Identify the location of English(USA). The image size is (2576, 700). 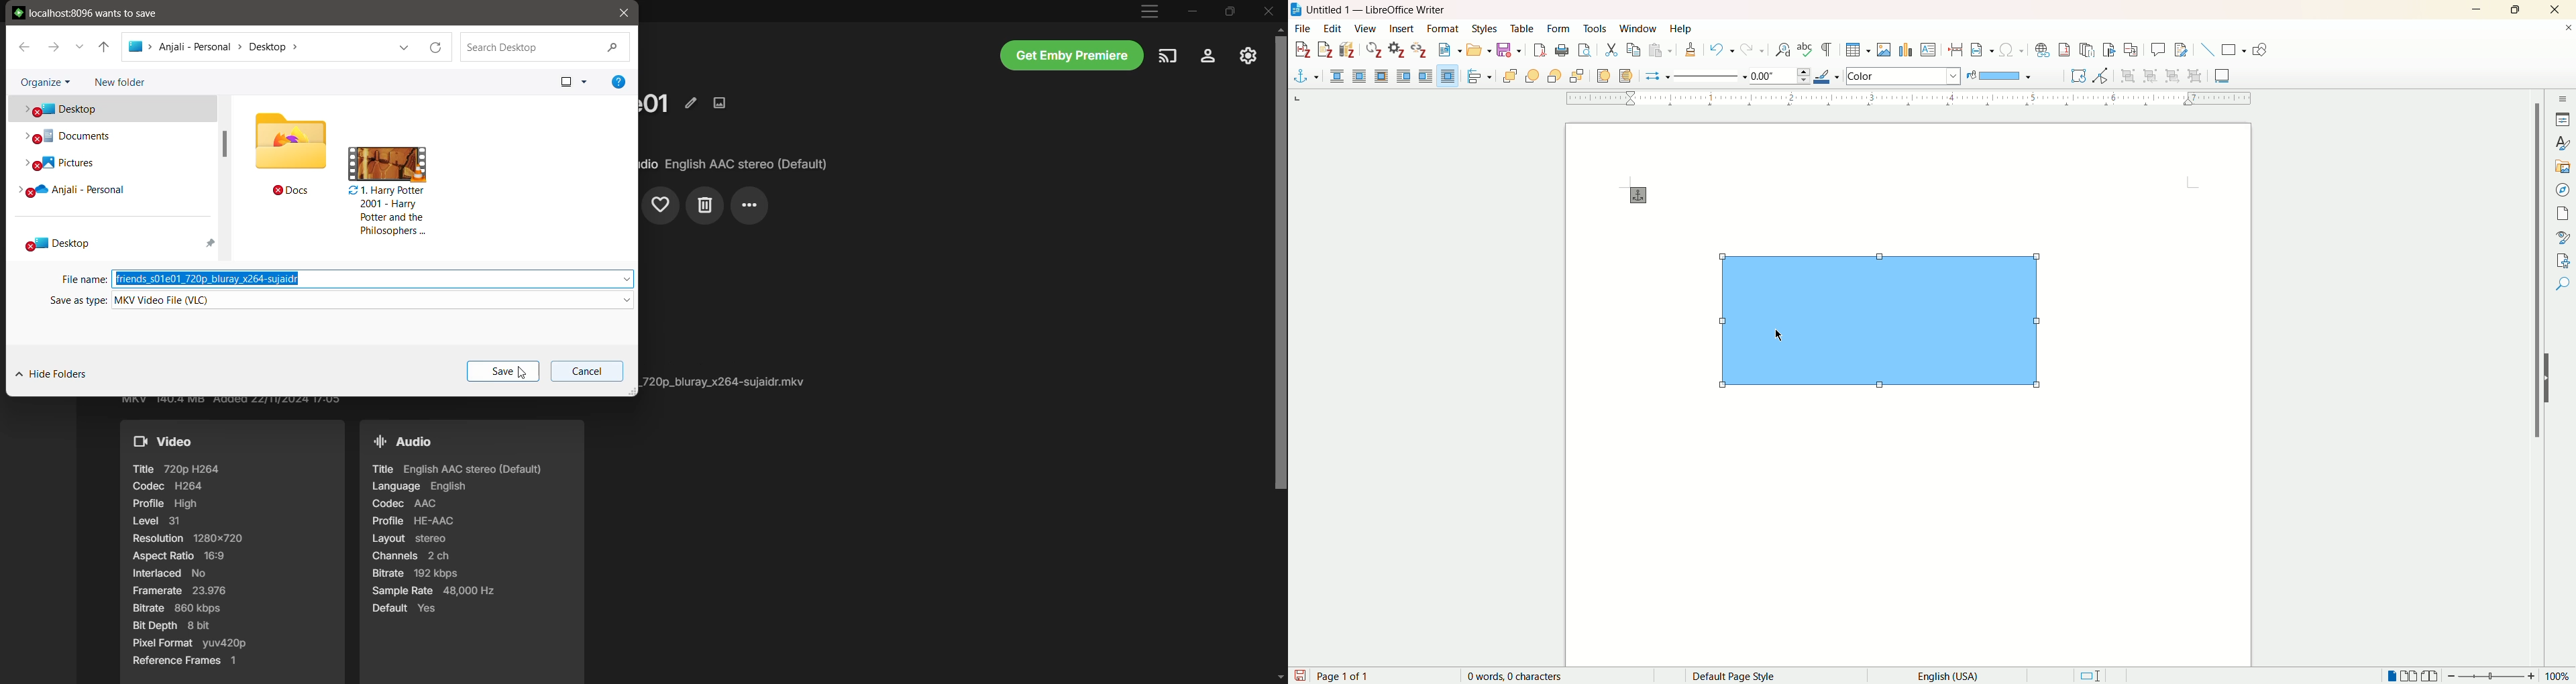
(1953, 675).